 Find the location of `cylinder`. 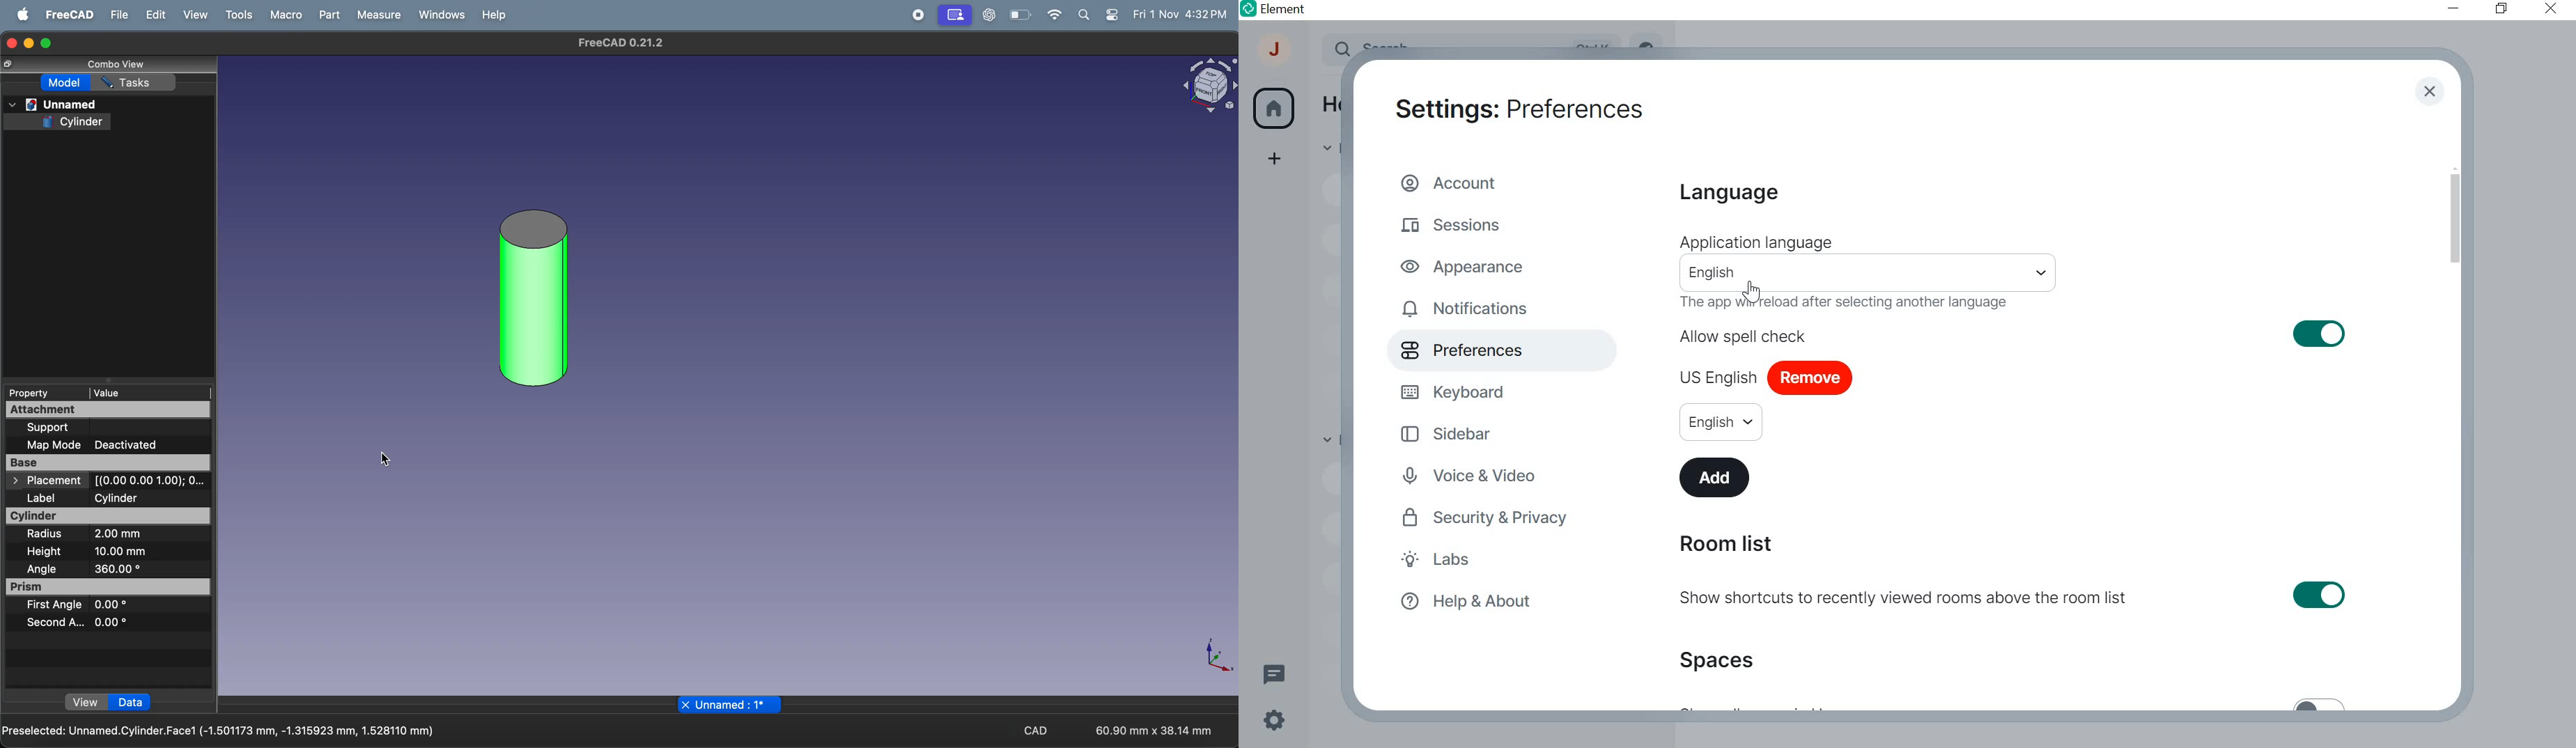

cylinder is located at coordinates (109, 516).